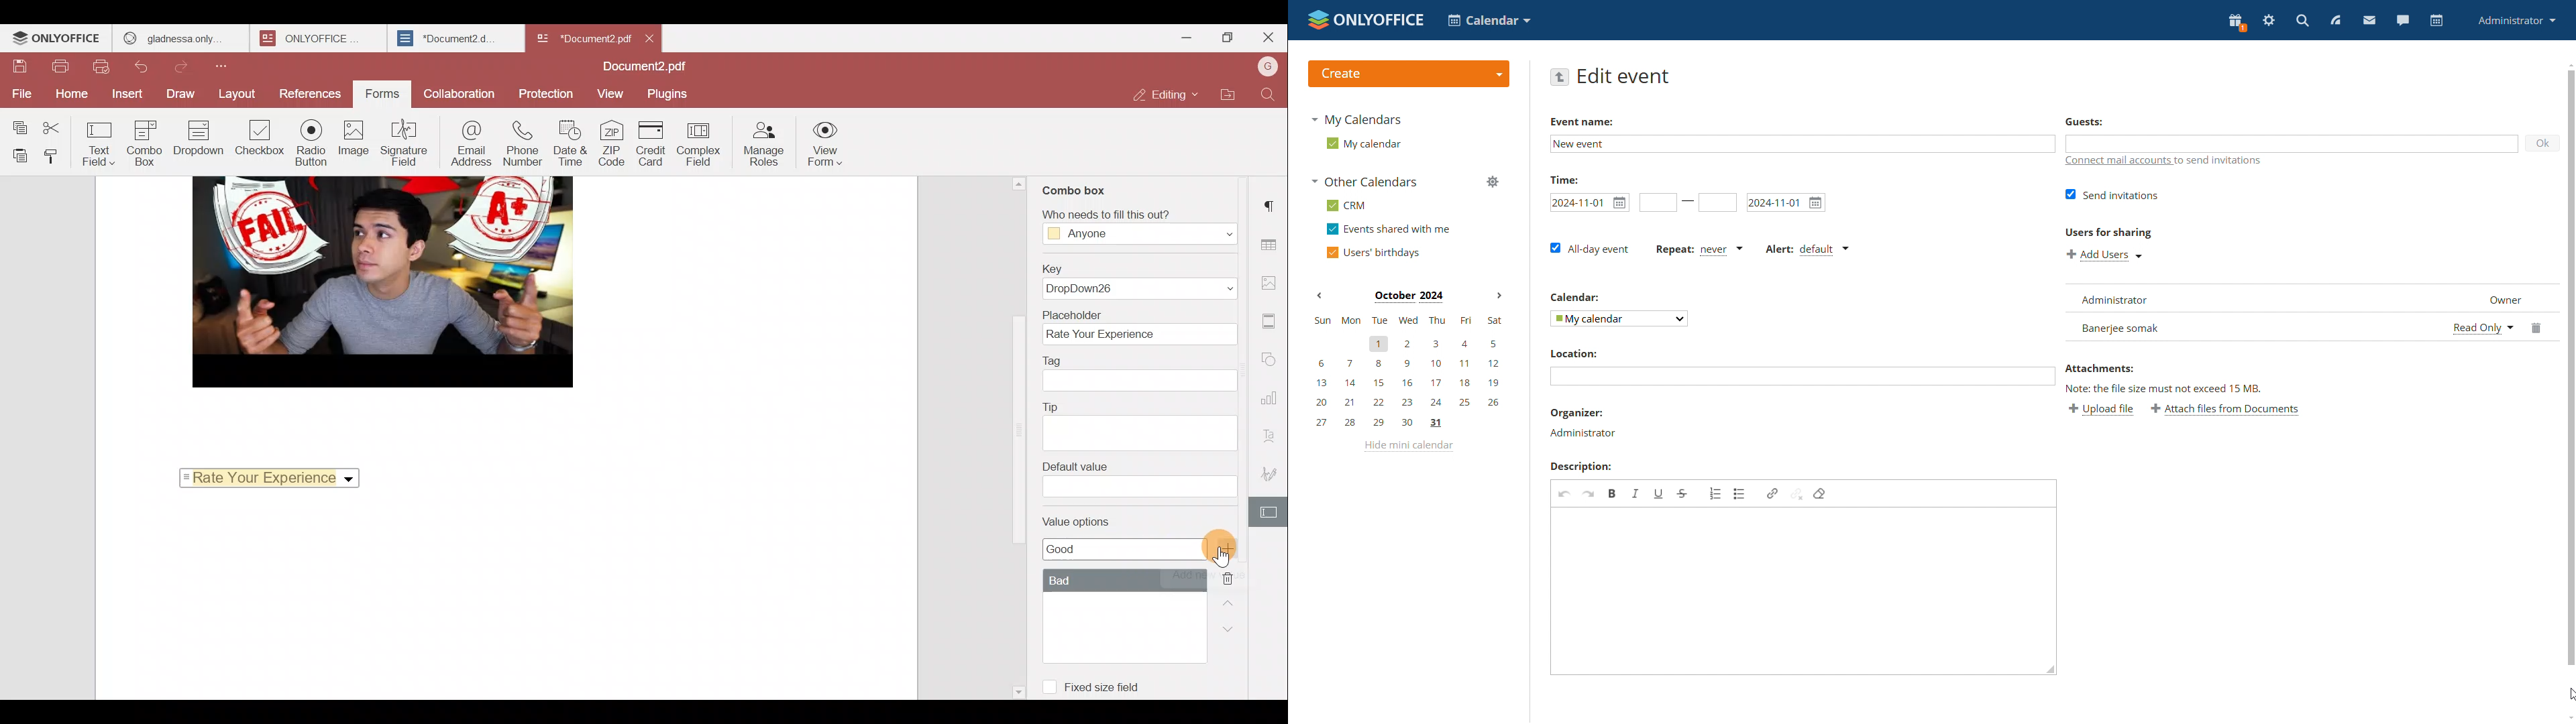 The height and width of the screenshot is (728, 2576). Describe the element at coordinates (1114, 582) in the screenshot. I see `Value options` at that location.